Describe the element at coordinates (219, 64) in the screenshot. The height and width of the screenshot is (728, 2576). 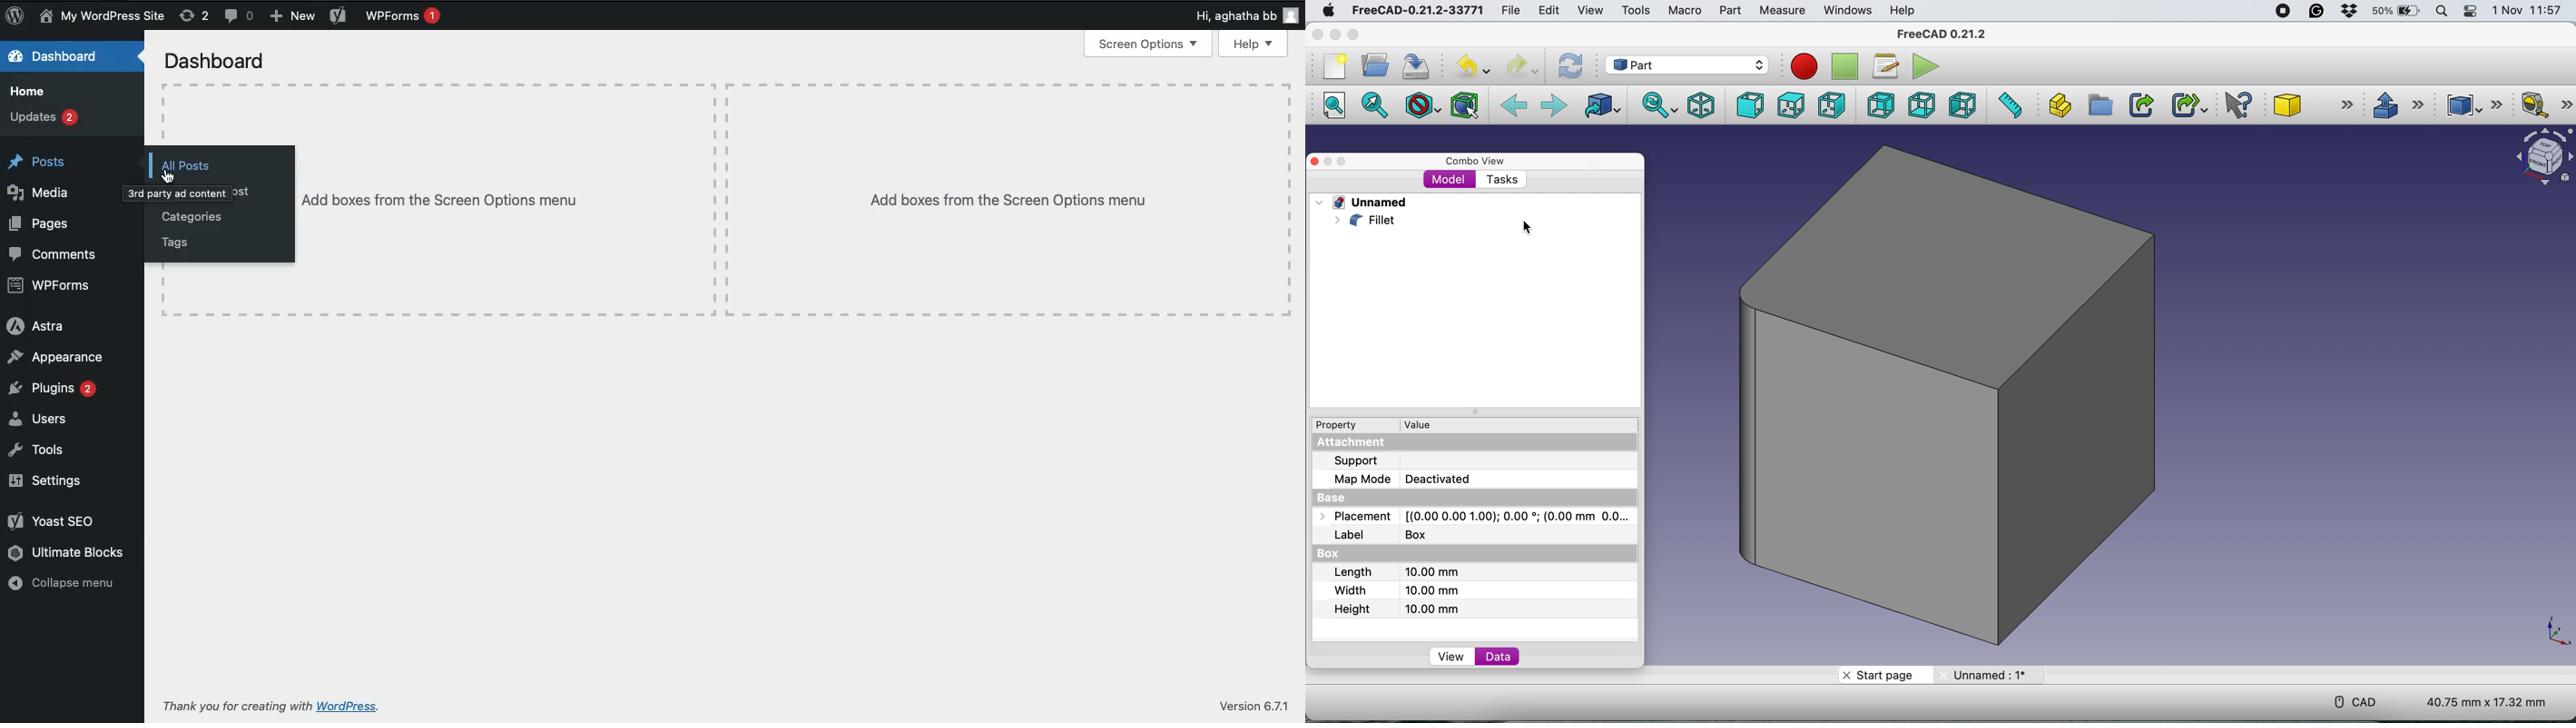
I see `screen options` at that location.